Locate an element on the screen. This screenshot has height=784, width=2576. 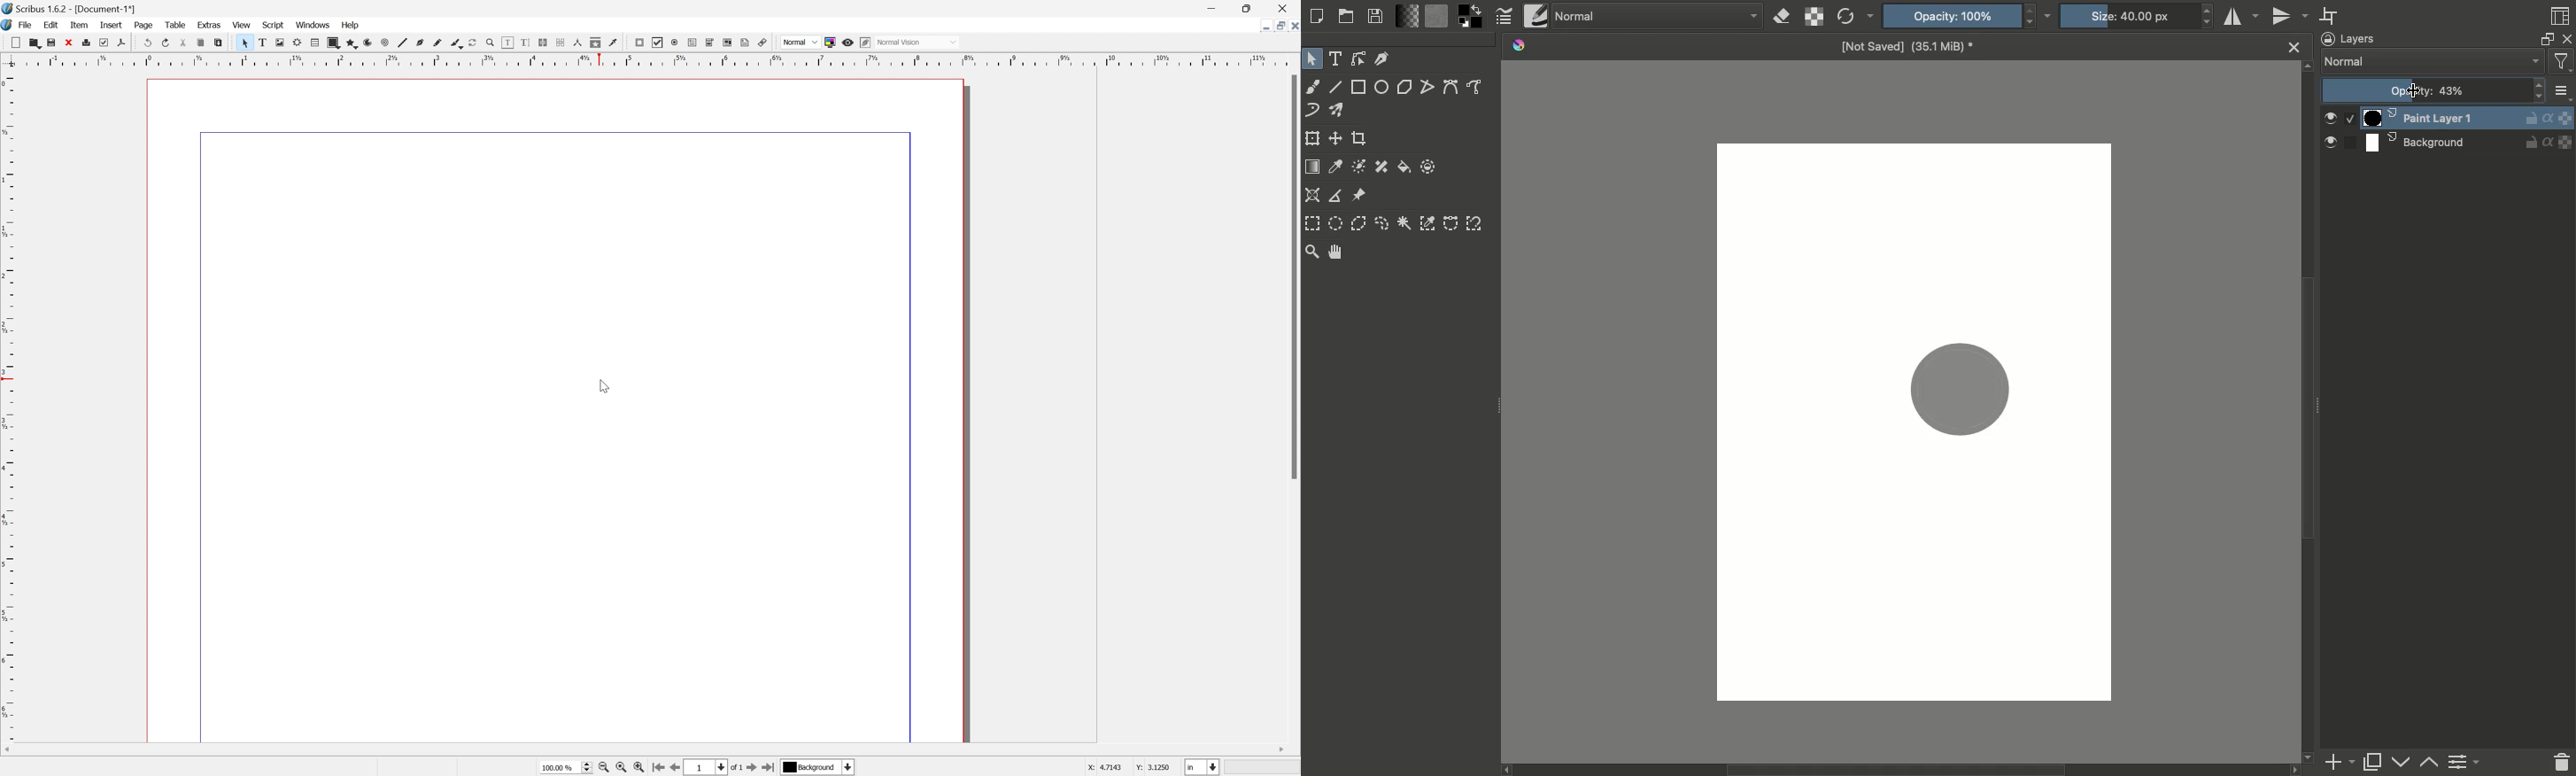
Save is located at coordinates (1376, 18).